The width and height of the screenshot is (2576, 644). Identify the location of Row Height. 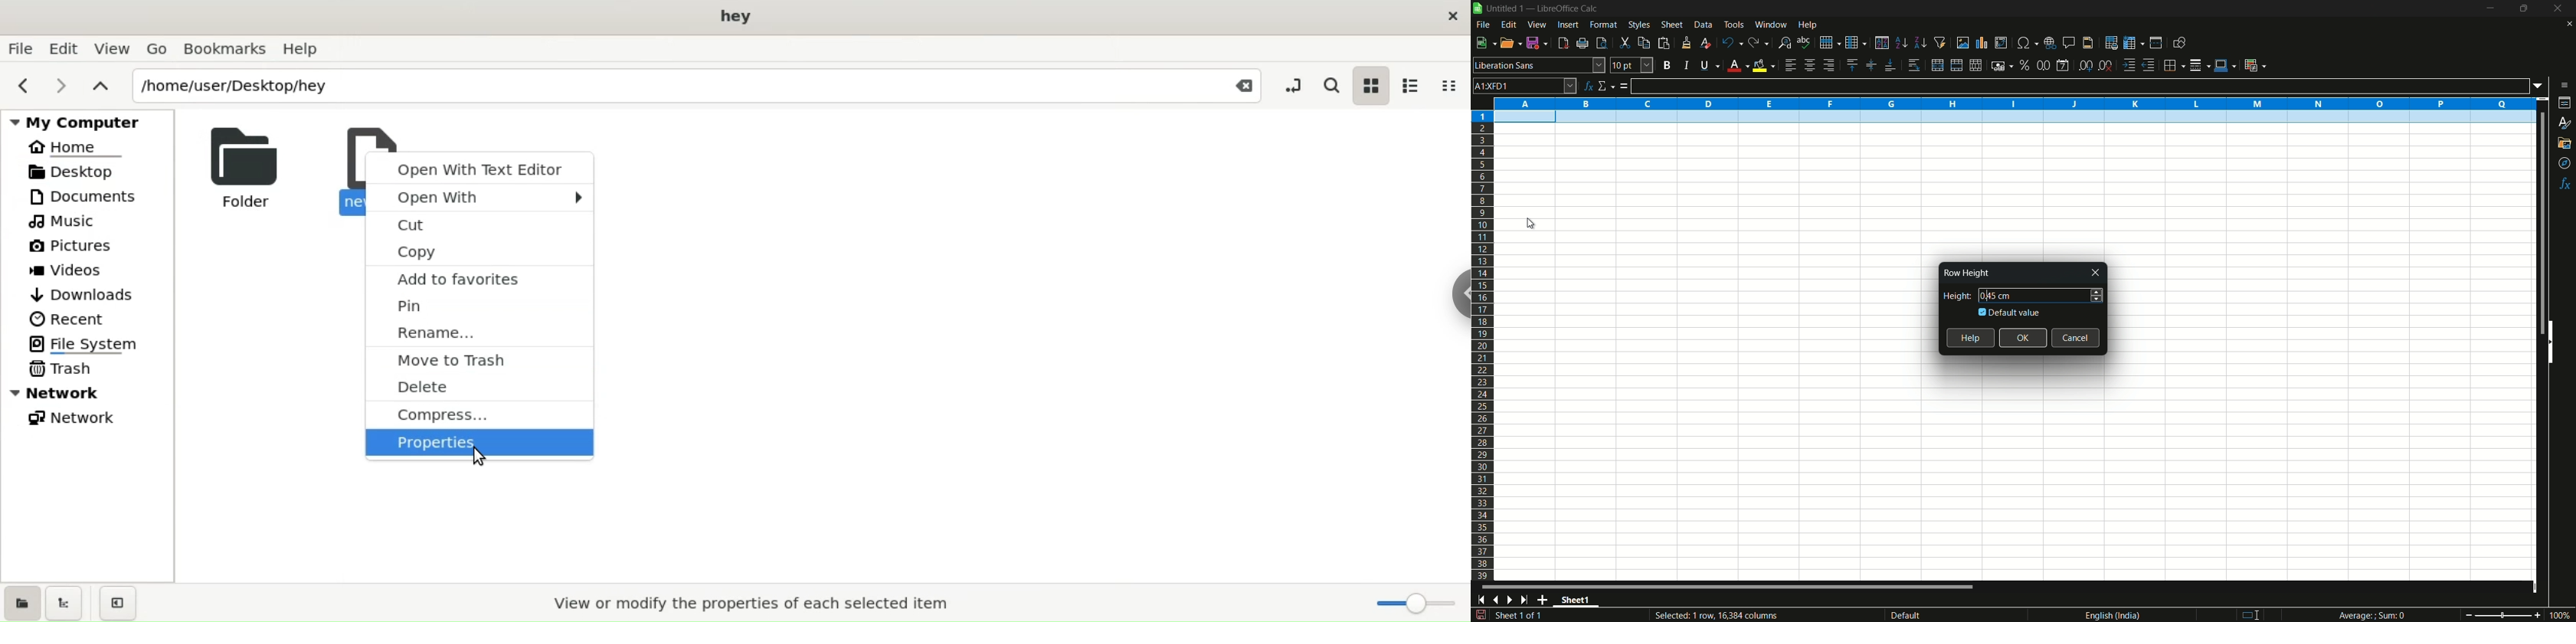
(1965, 273).